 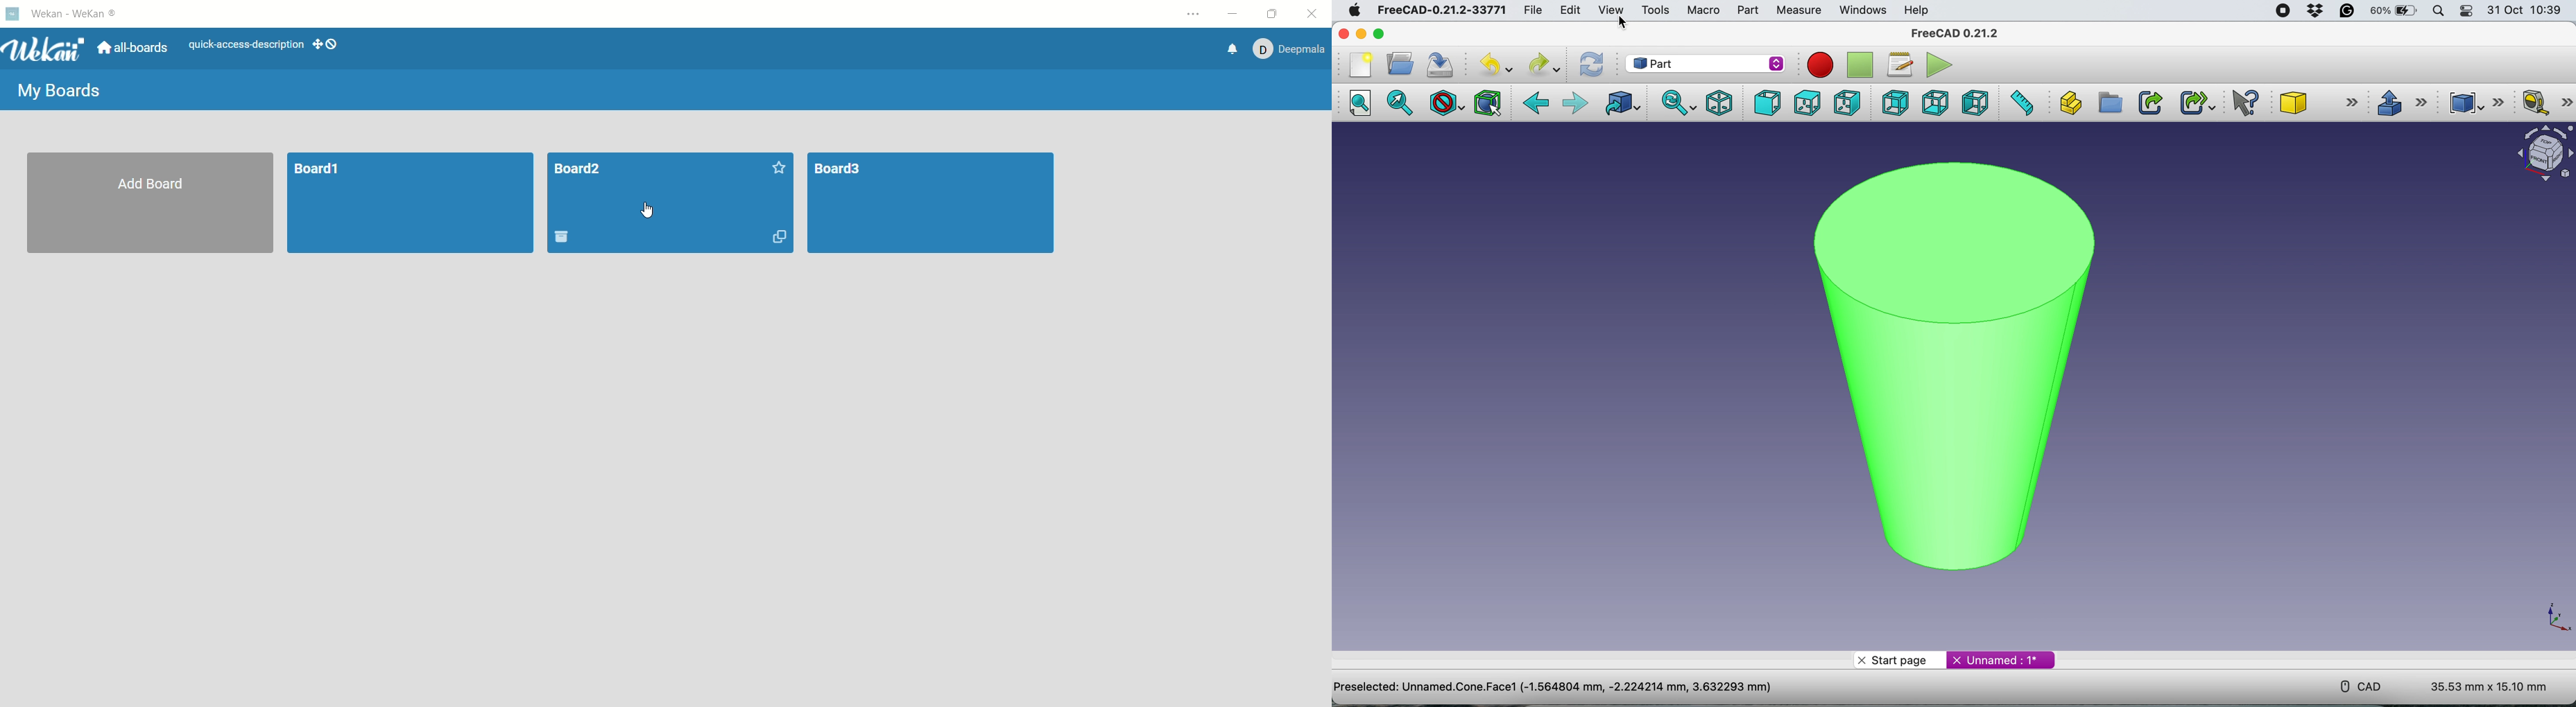 I want to click on control center, so click(x=2468, y=12).